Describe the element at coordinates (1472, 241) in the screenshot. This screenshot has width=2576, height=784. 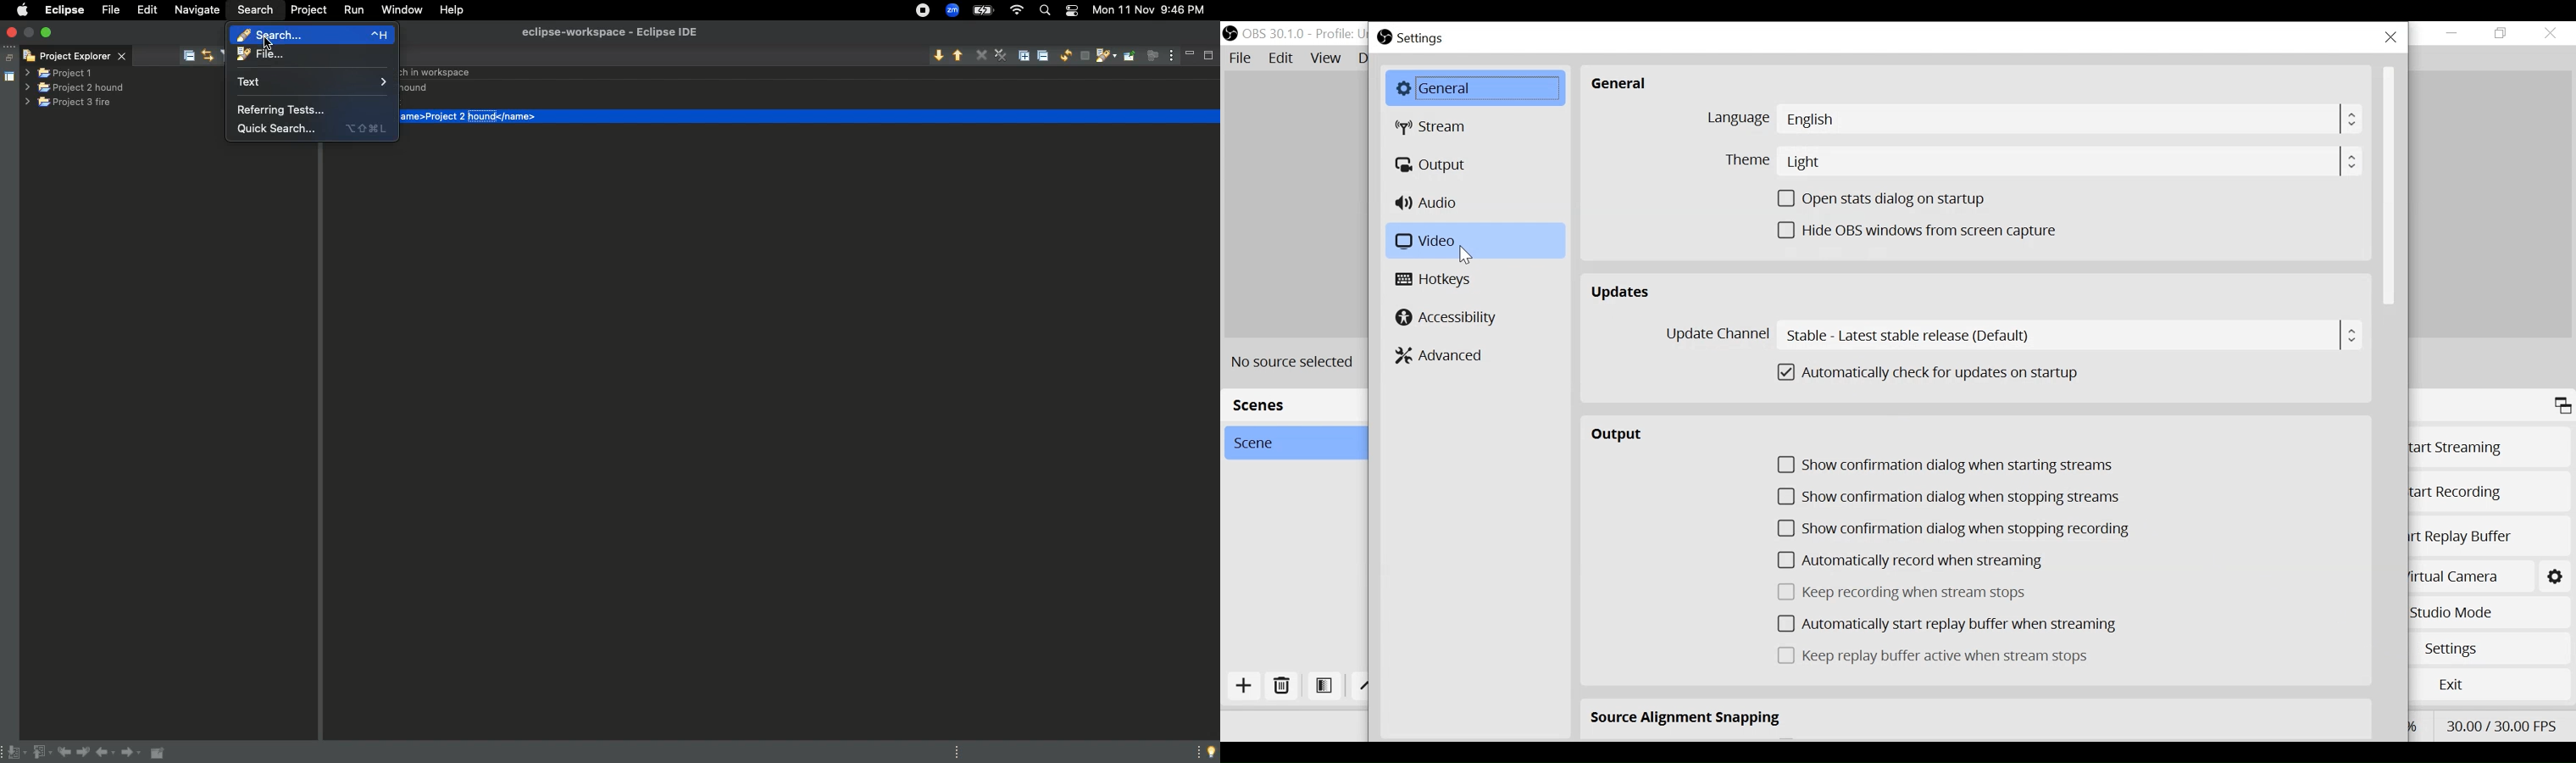
I see `Video` at that location.